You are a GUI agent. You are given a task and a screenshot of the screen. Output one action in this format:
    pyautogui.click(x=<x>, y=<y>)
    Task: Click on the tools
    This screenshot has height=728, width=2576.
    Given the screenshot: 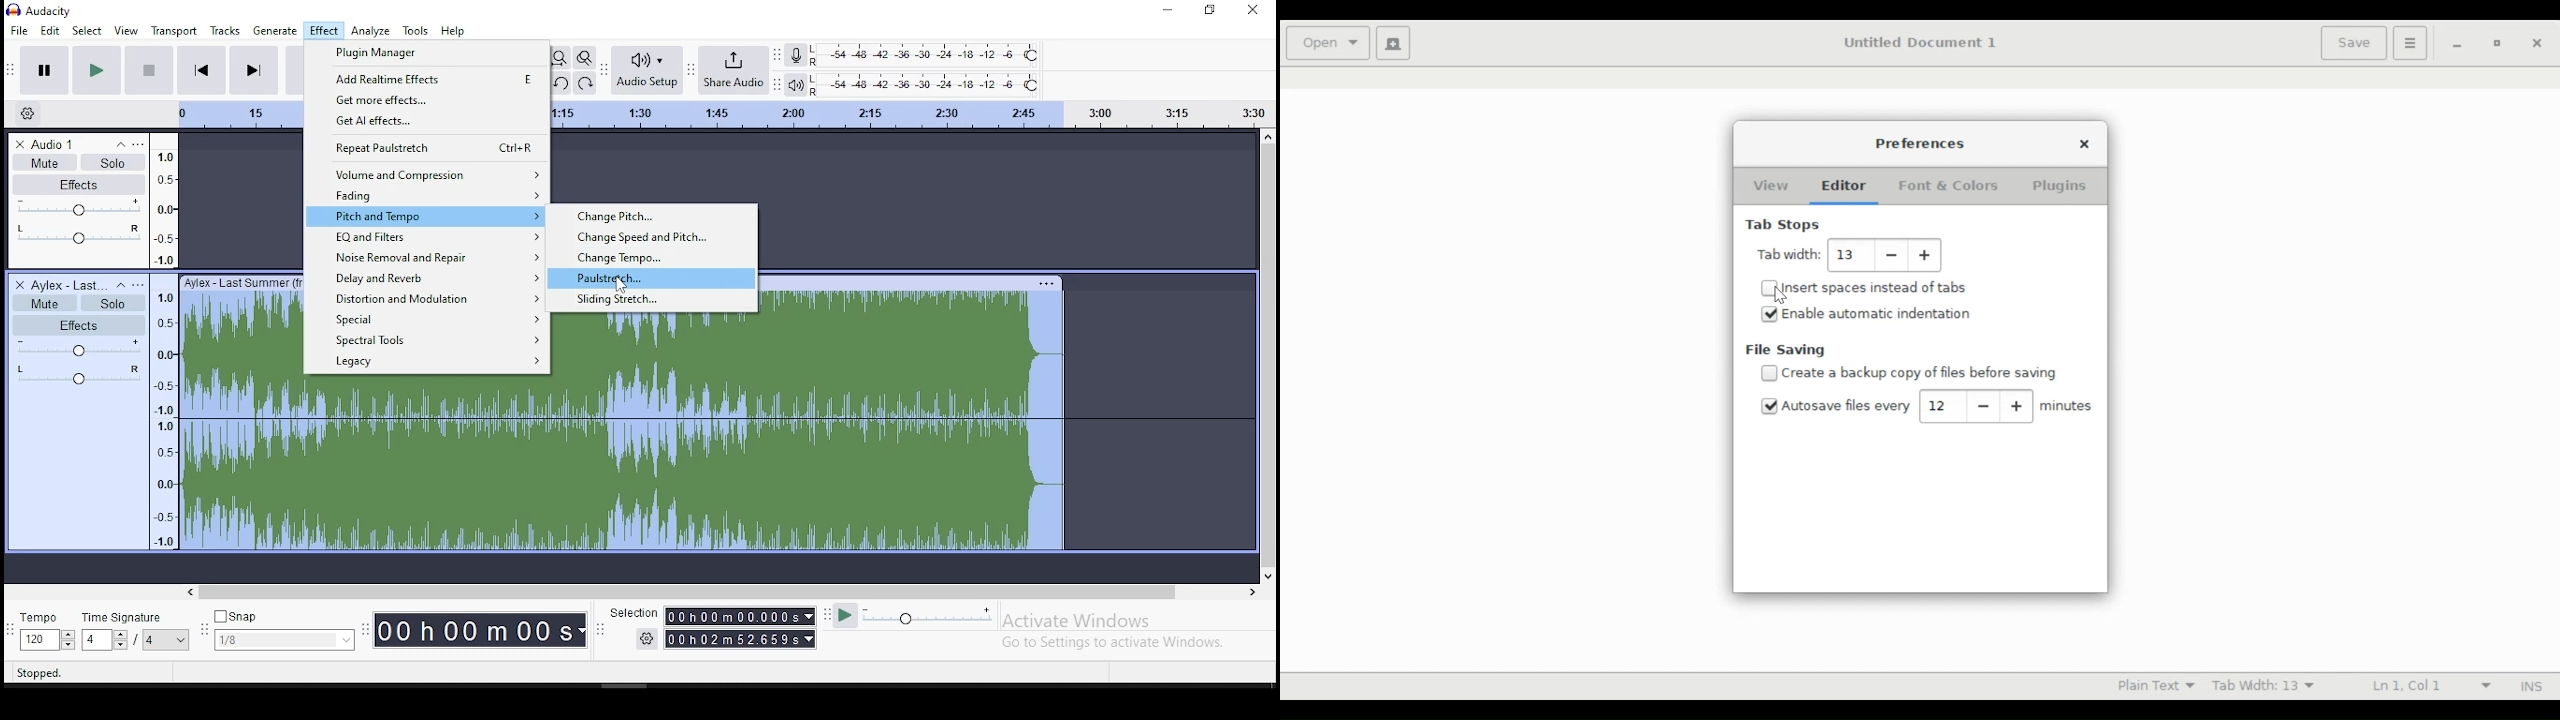 What is the action you would take?
    pyautogui.click(x=416, y=31)
    